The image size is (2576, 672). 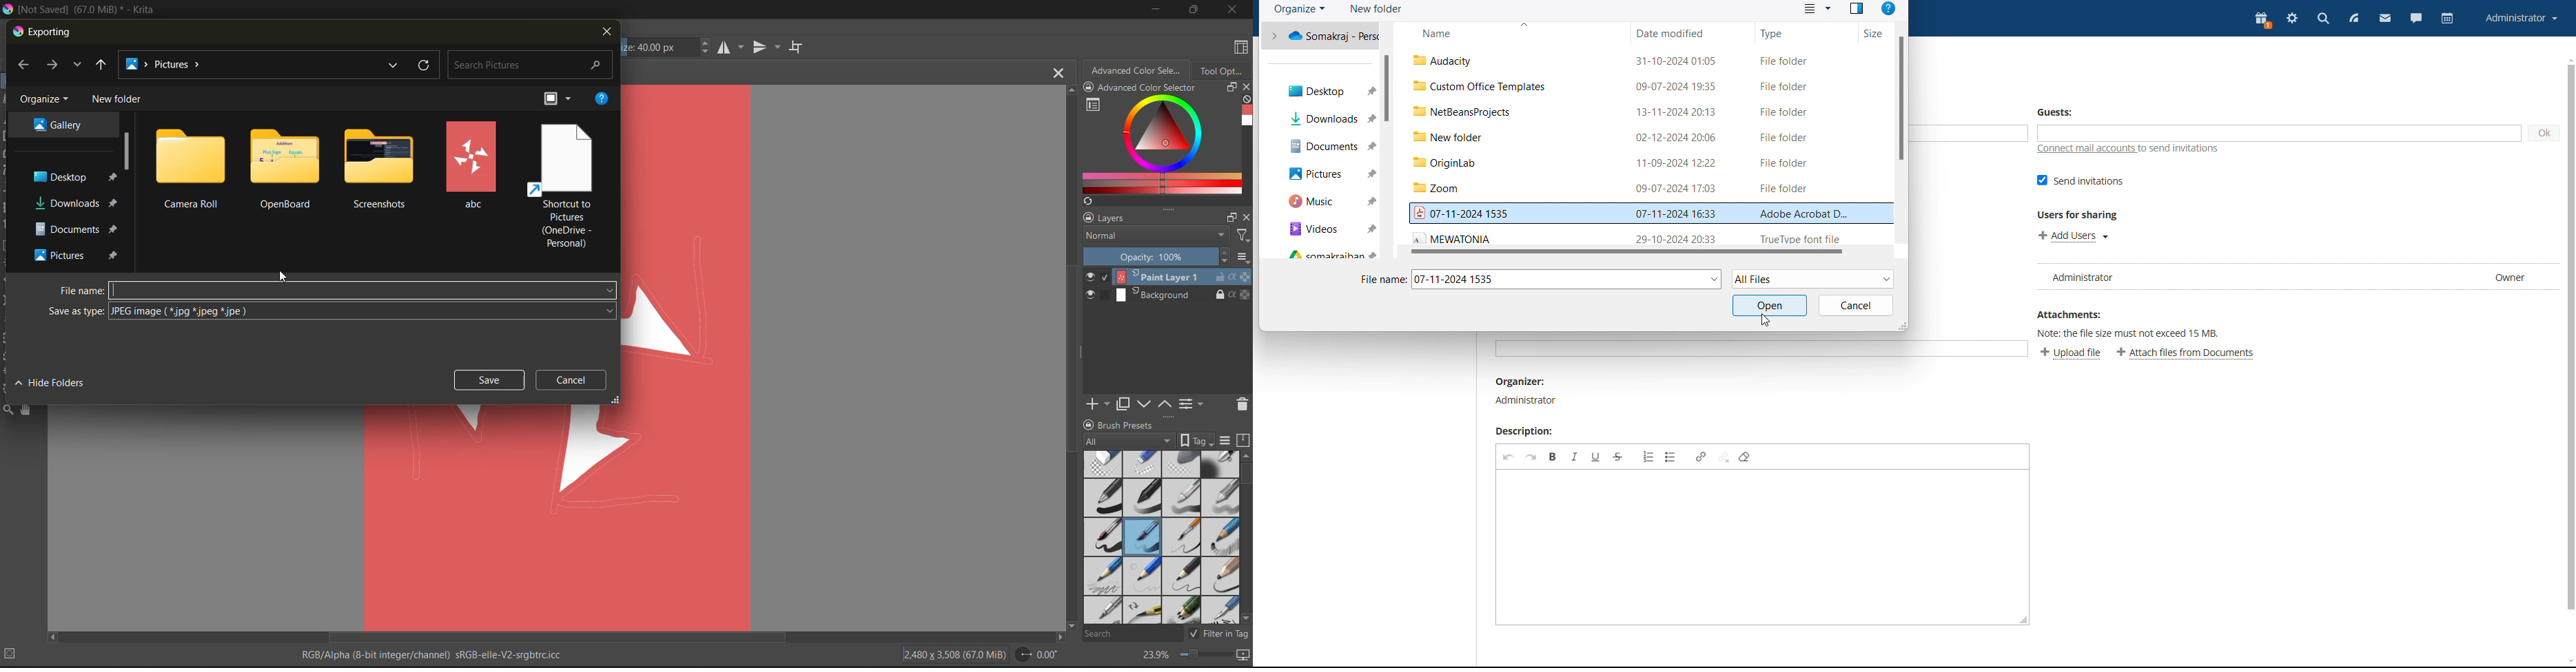 I want to click on mask down, so click(x=1147, y=404).